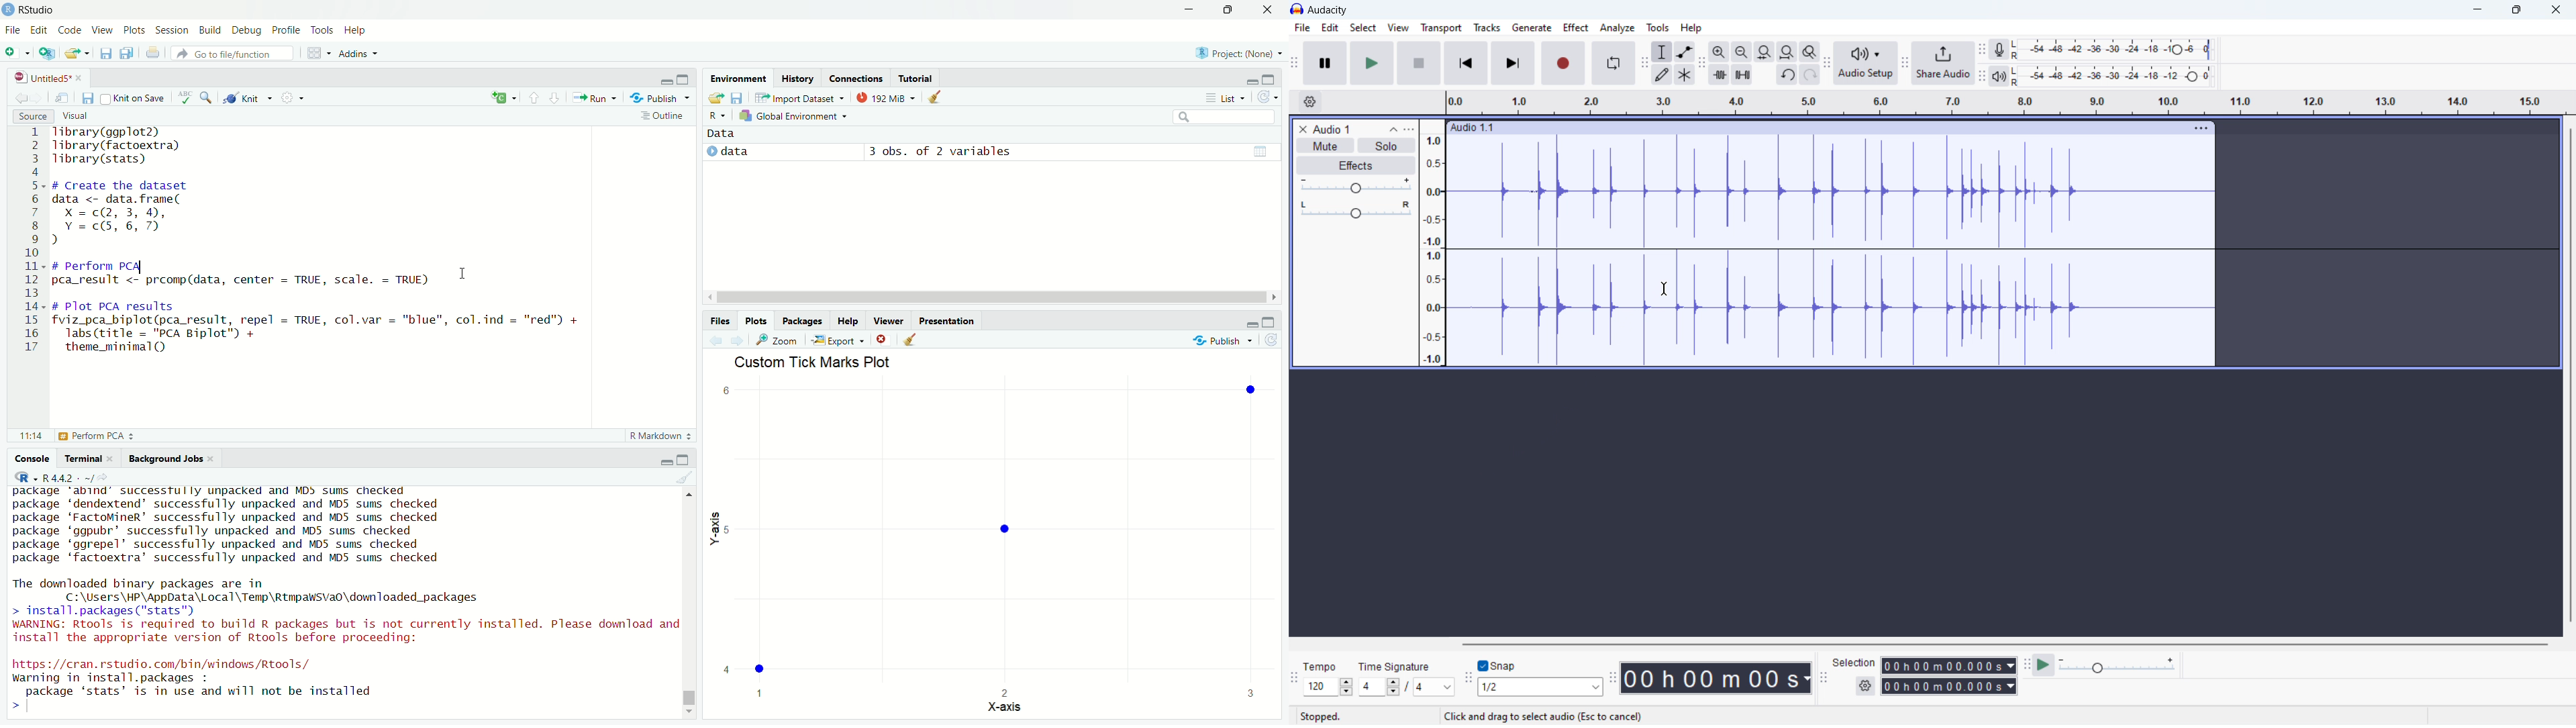 This screenshot has height=728, width=2576. Describe the element at coordinates (936, 95) in the screenshot. I see `clear all objects` at that location.